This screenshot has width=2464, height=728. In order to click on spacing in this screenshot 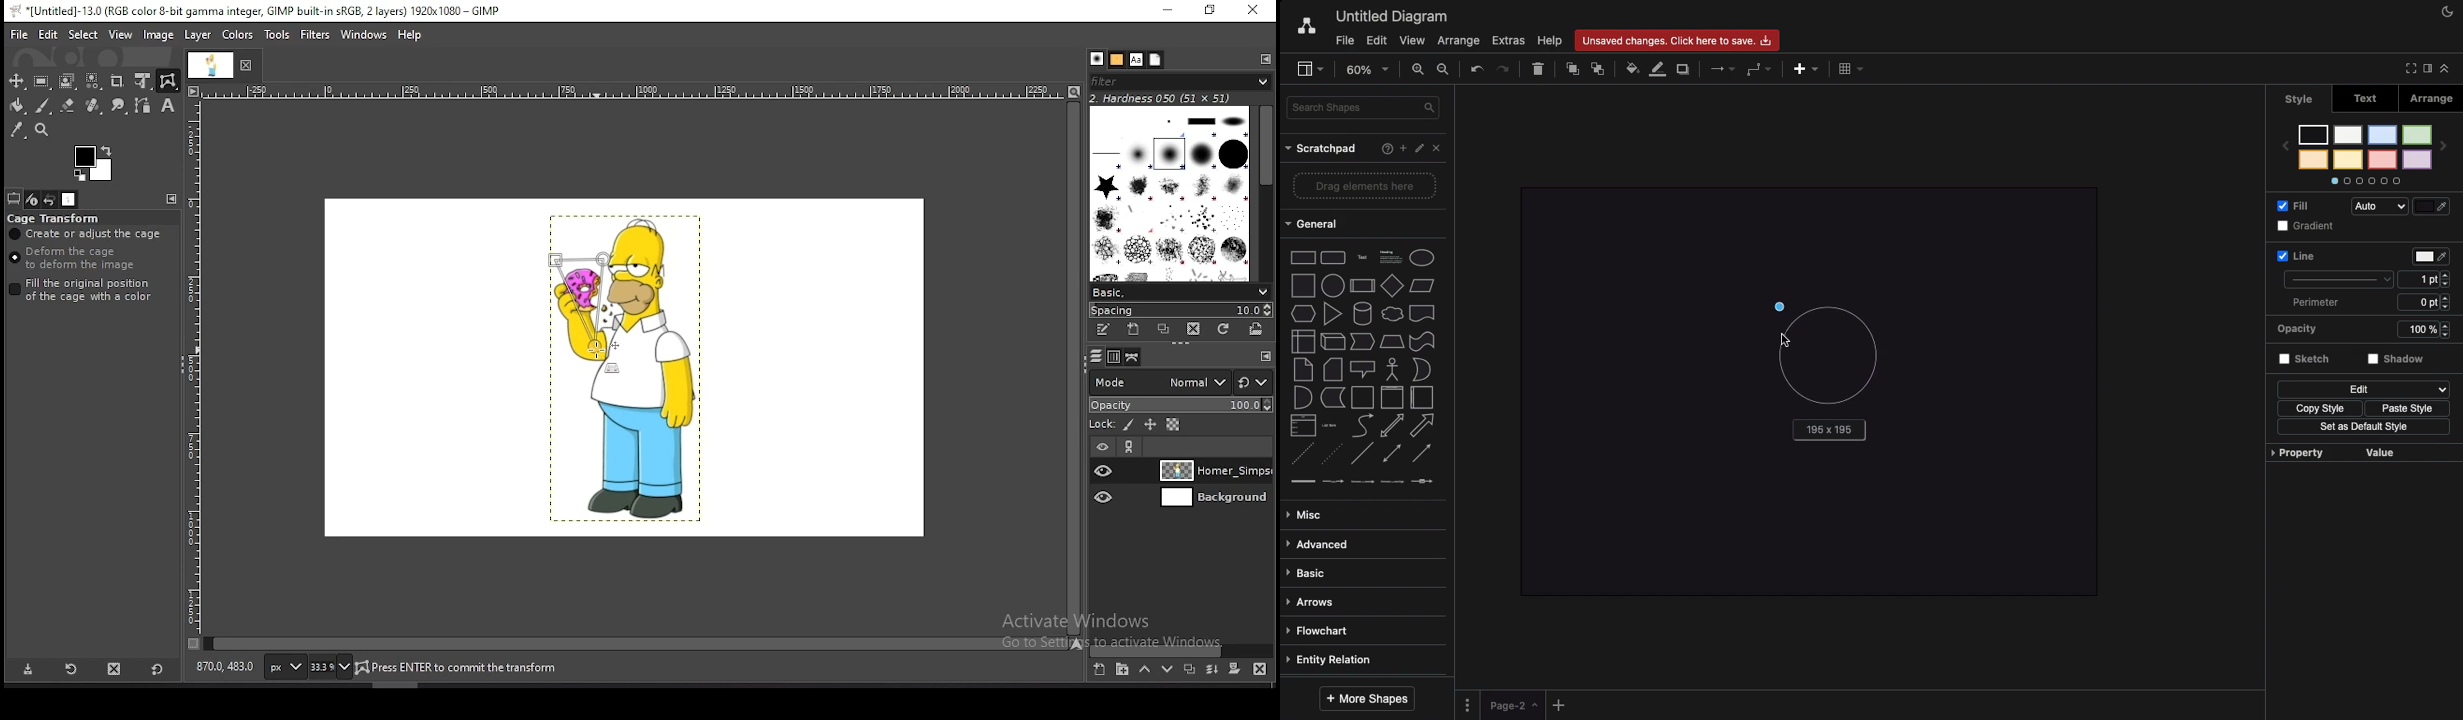, I will do `click(1180, 309)`.